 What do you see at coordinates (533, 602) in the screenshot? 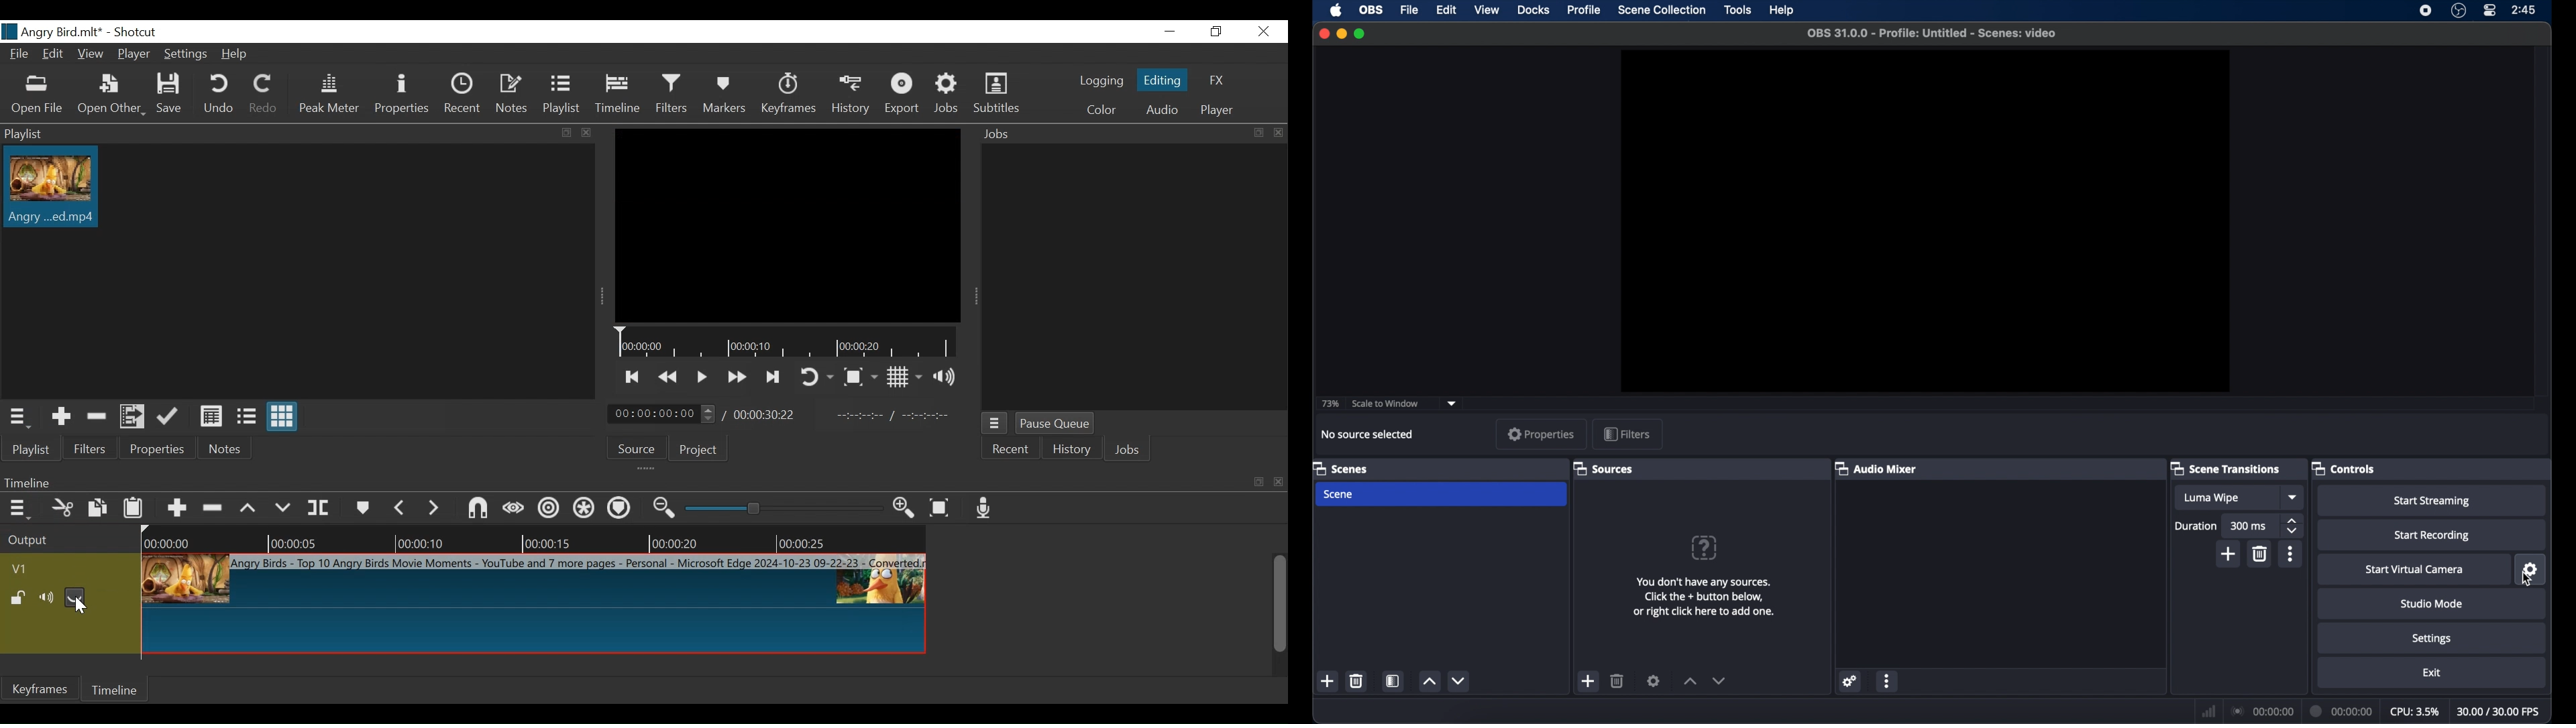
I see `Clip` at bounding box center [533, 602].